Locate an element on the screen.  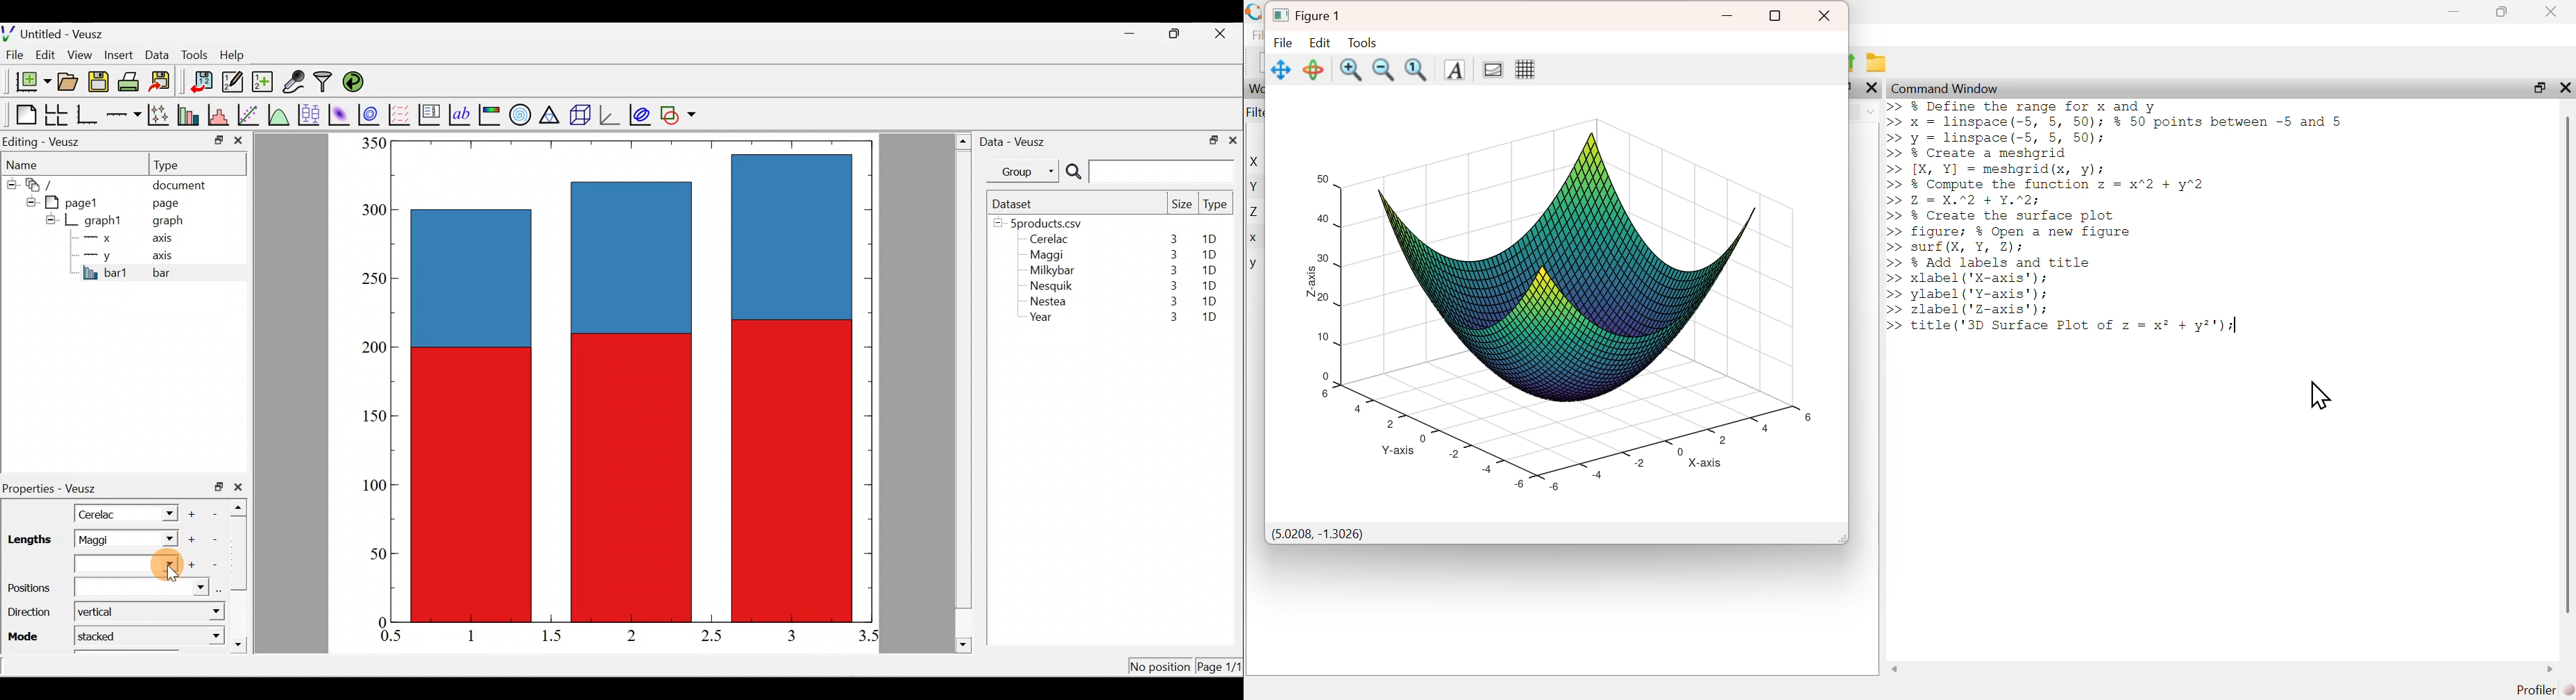
Reload linked datasets is located at coordinates (356, 81).